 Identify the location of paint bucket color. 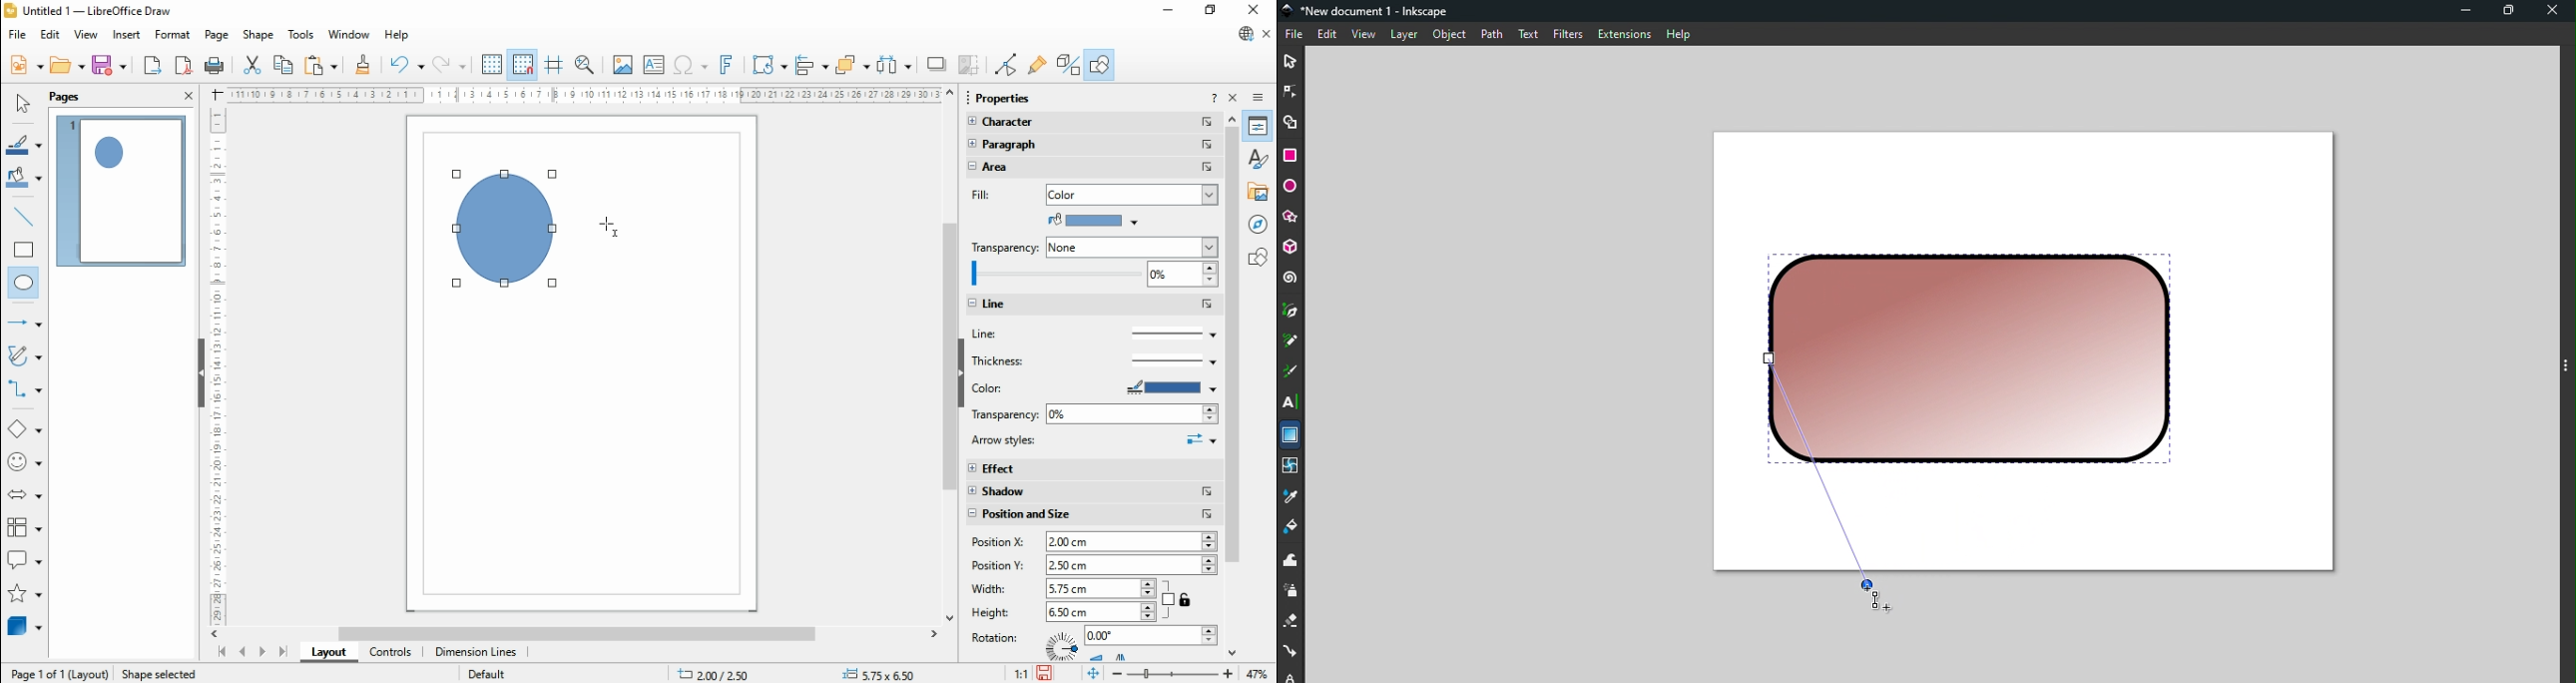
(1094, 220).